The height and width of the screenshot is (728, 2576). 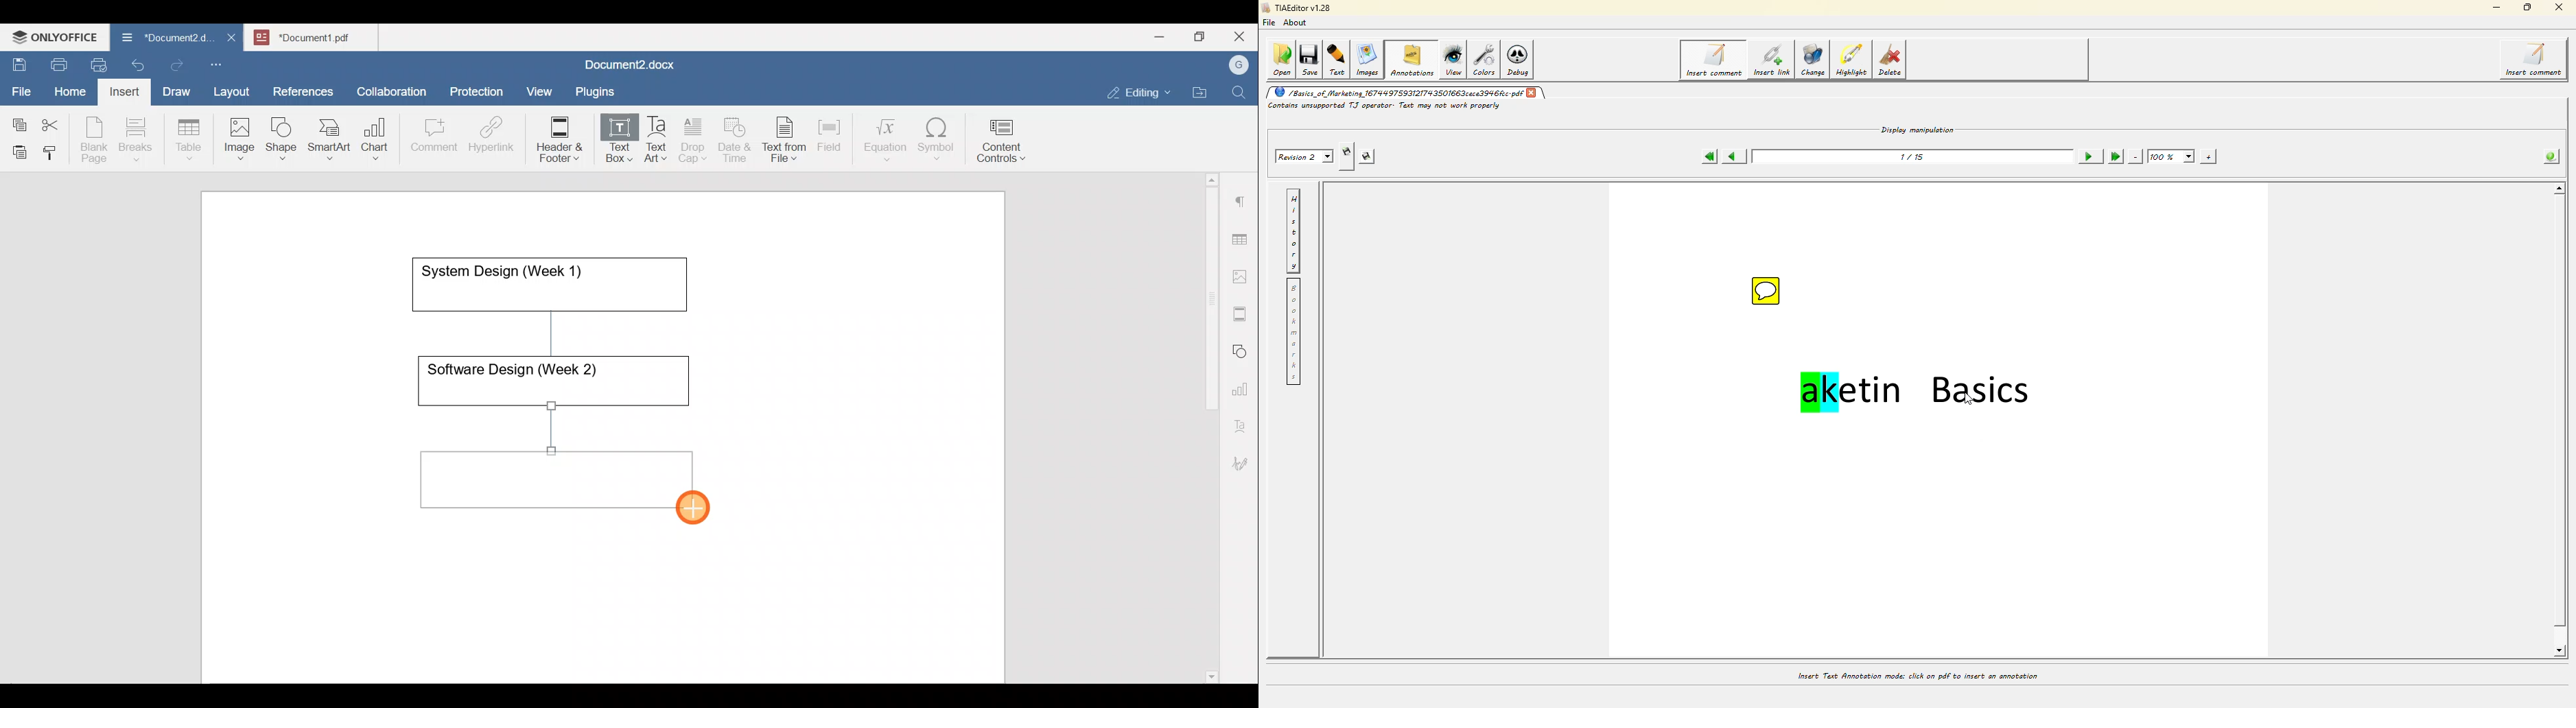 I want to click on previous page, so click(x=1733, y=157).